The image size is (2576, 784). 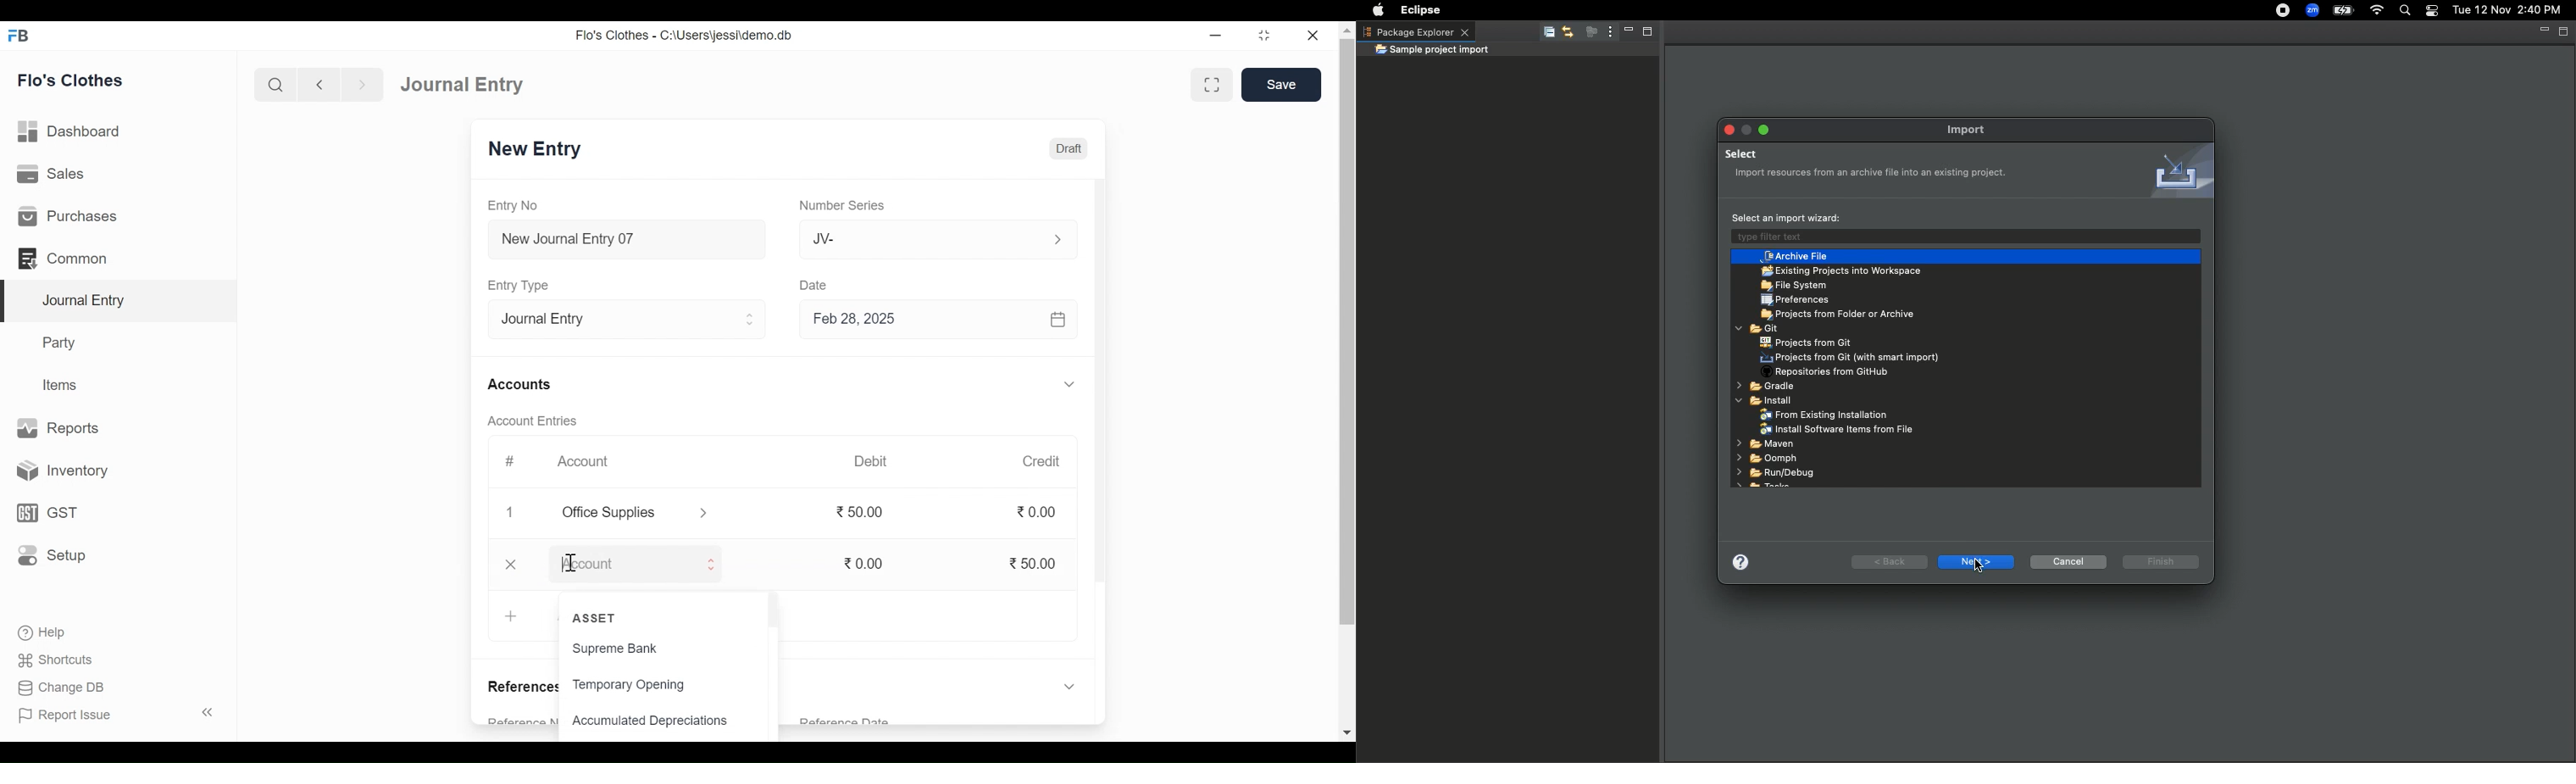 What do you see at coordinates (1853, 358) in the screenshot?
I see `Projects from Git` at bounding box center [1853, 358].